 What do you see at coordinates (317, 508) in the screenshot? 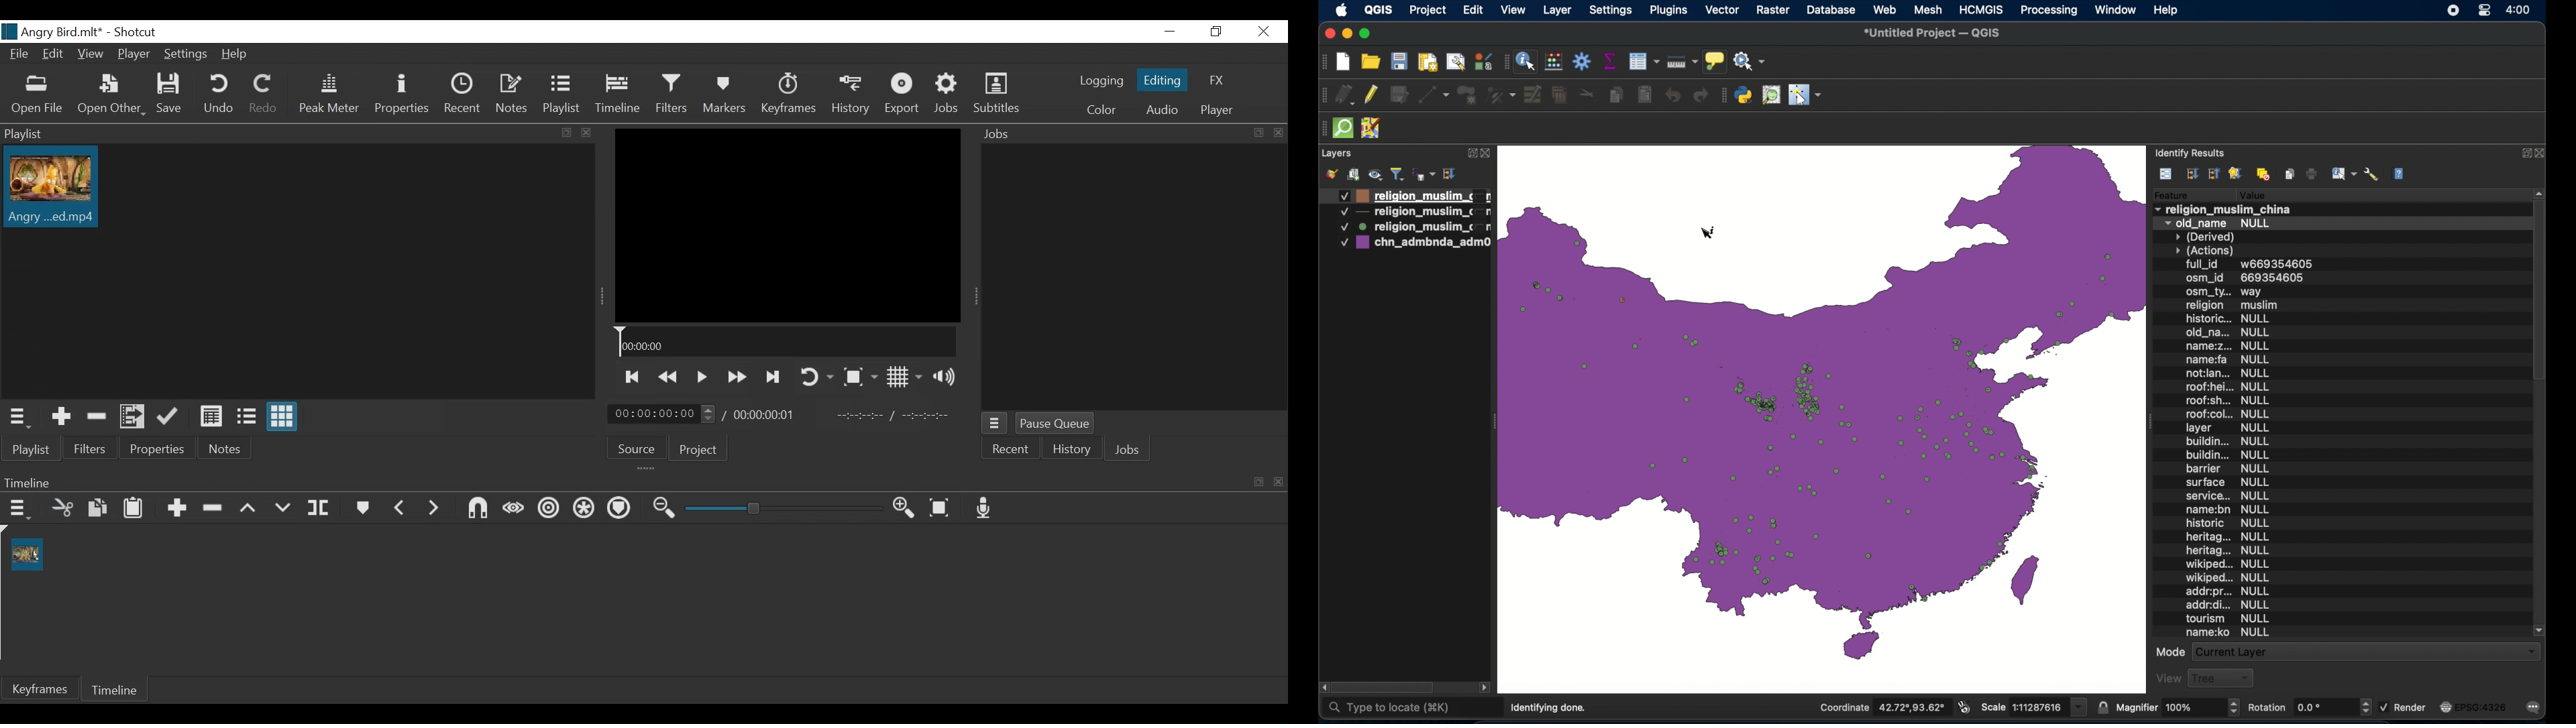
I see `Split Playhead` at bounding box center [317, 508].